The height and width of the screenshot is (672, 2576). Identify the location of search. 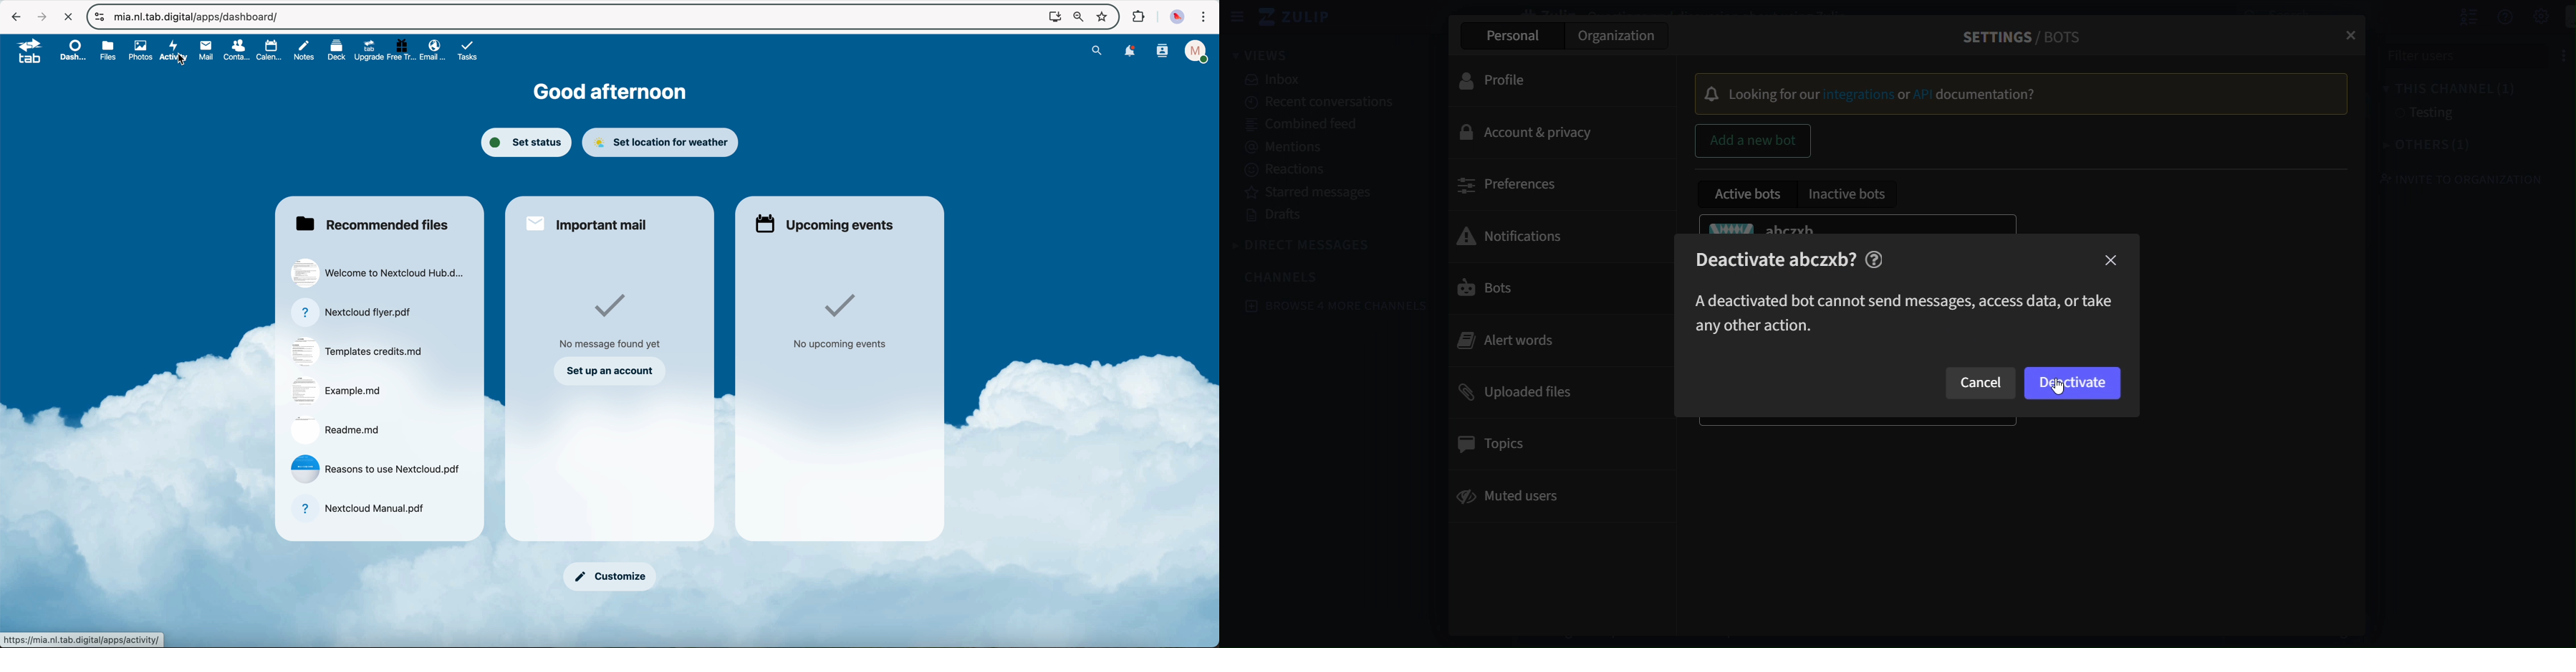
(1097, 50).